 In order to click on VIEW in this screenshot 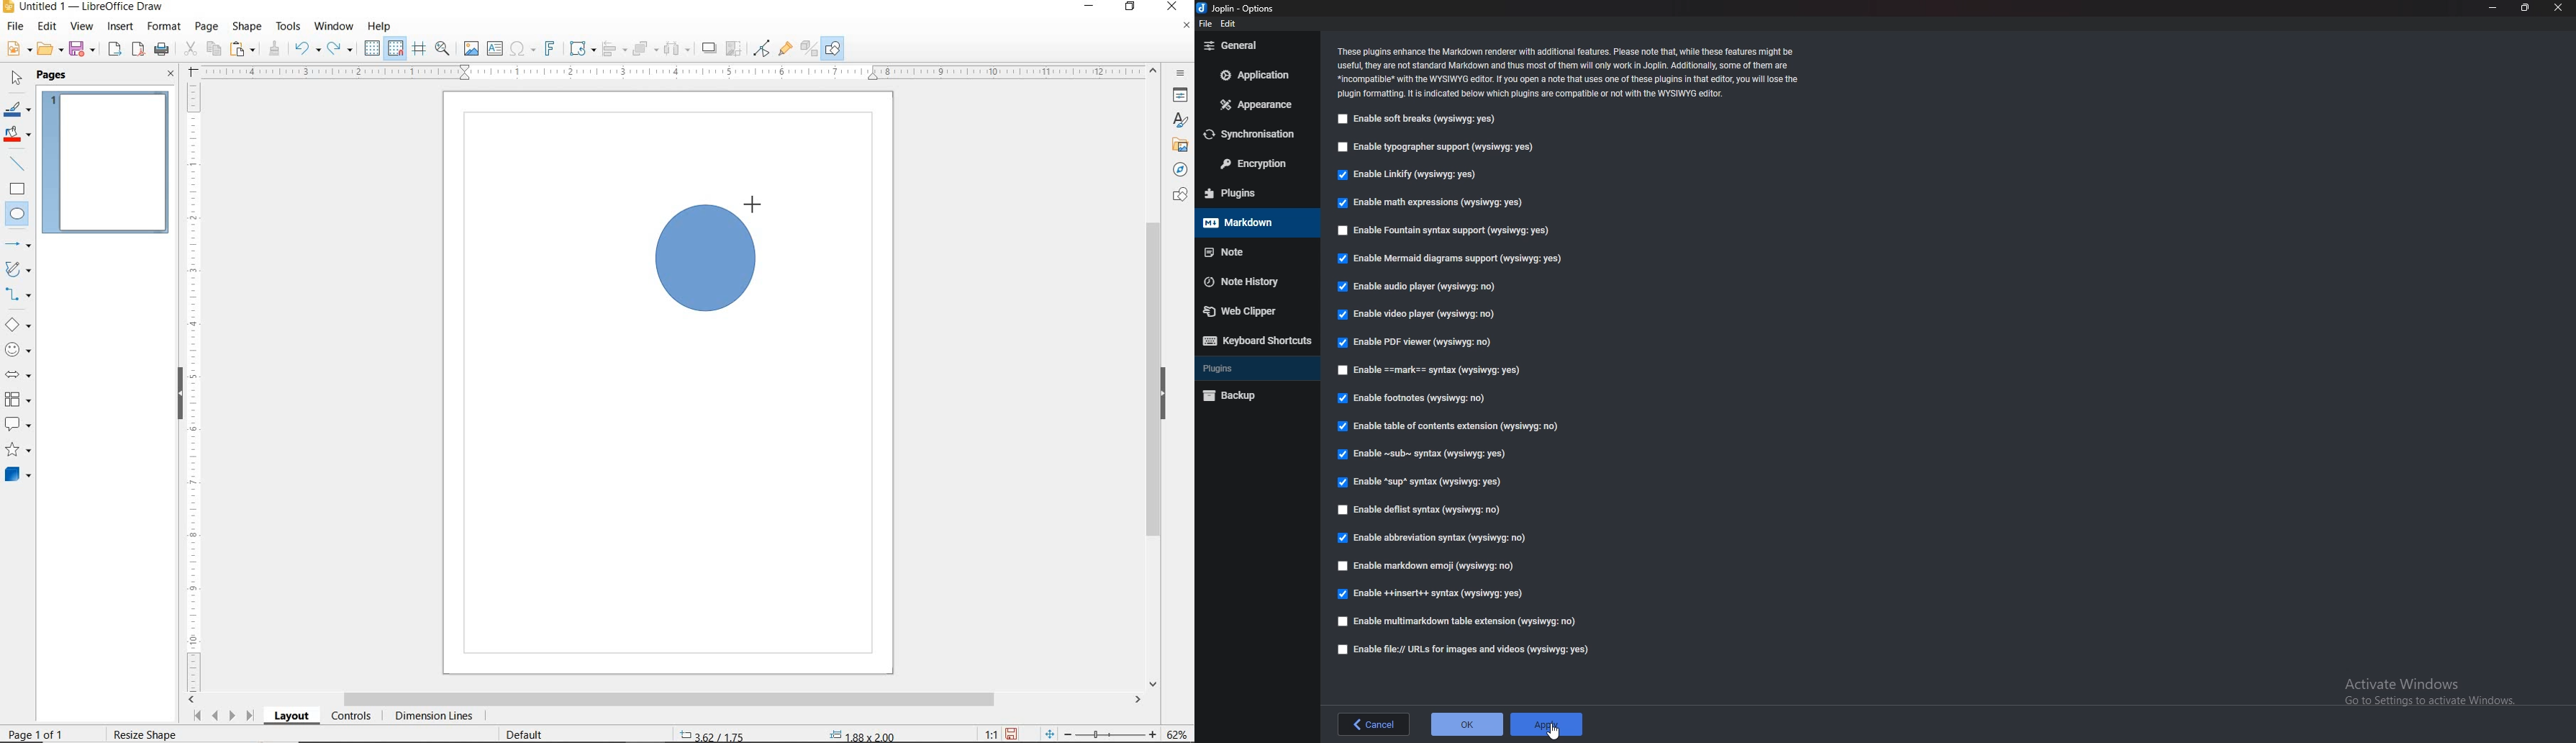, I will do `click(82, 27)`.